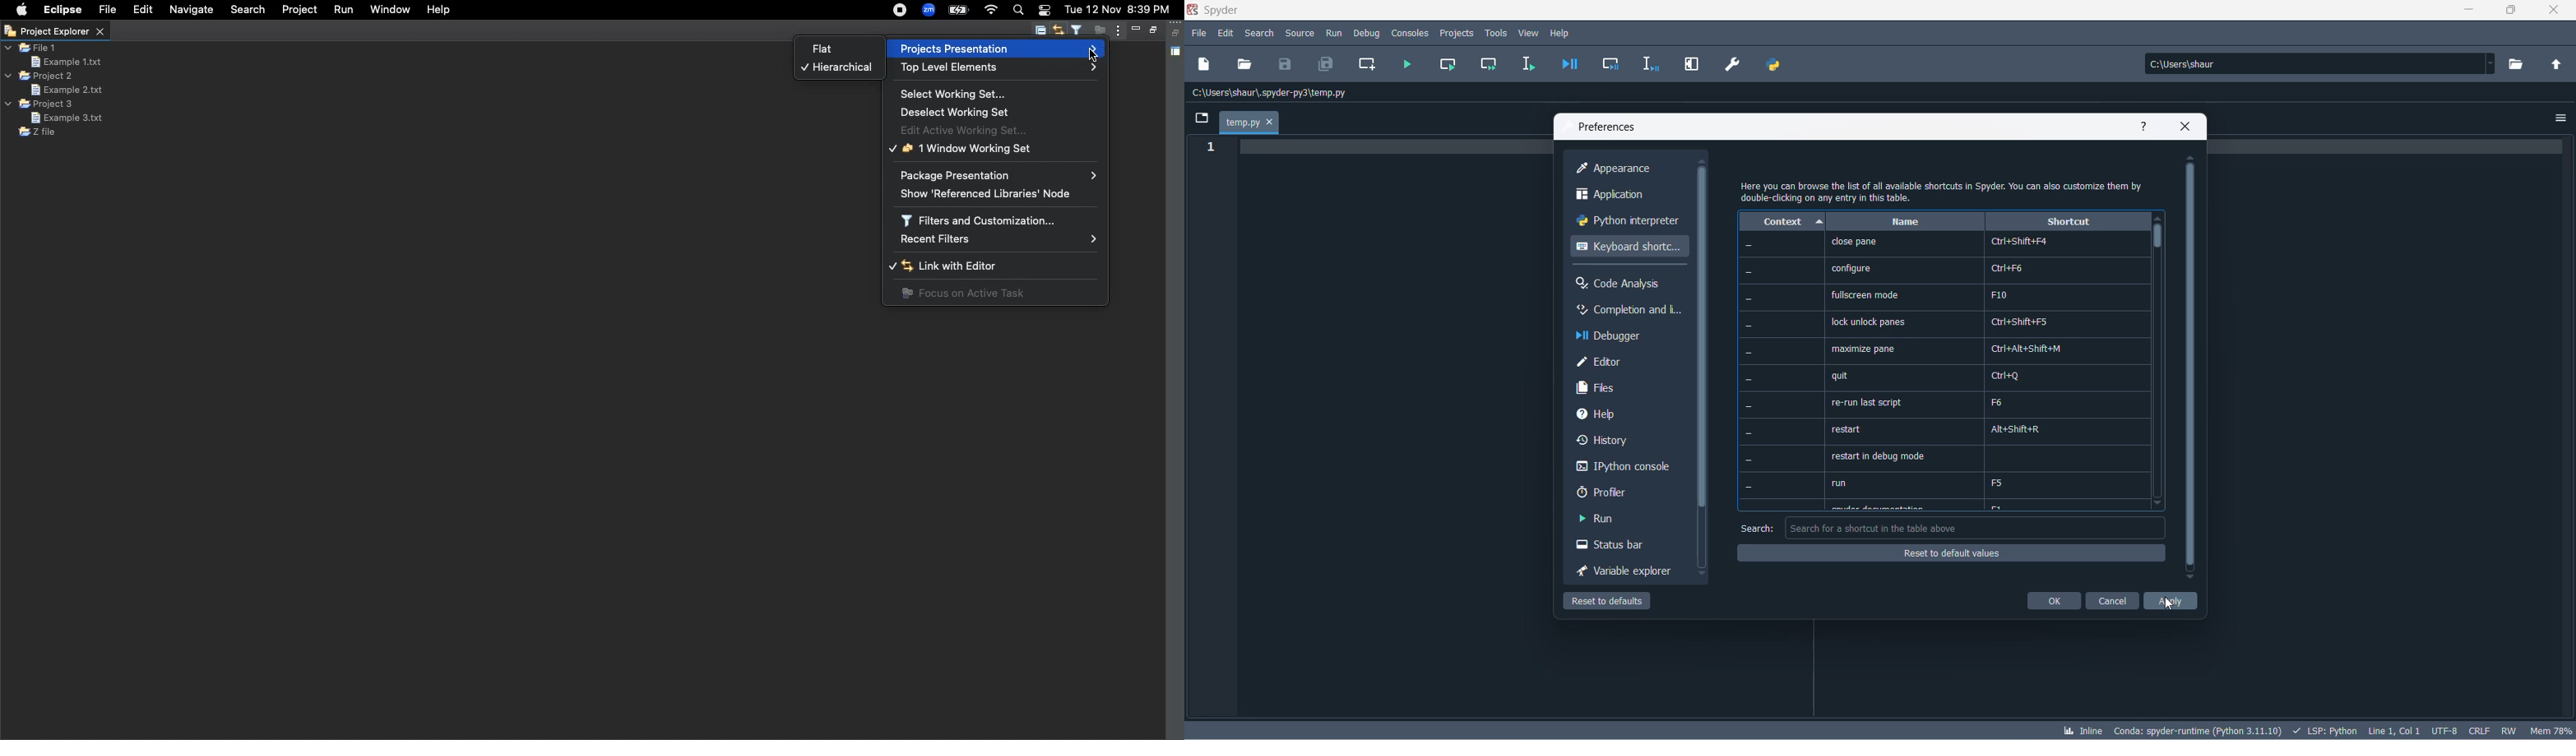  What do you see at coordinates (1286, 63) in the screenshot?
I see `save` at bounding box center [1286, 63].